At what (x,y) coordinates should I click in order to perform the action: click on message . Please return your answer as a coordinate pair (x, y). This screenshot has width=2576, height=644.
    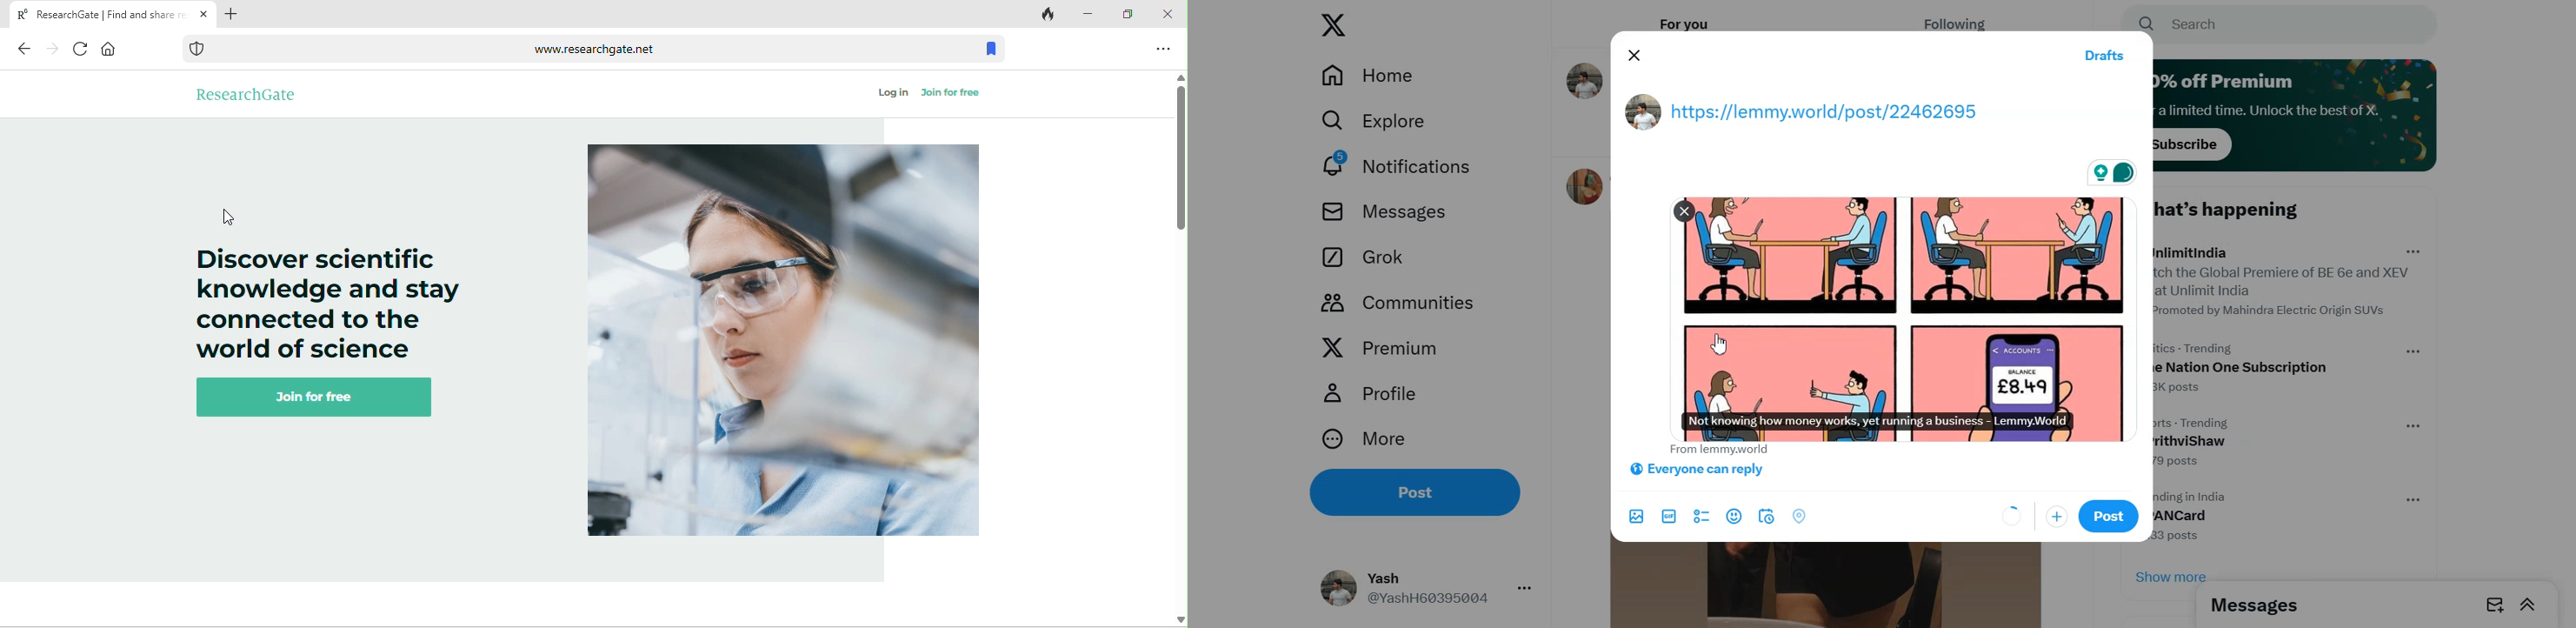
    Looking at the image, I should click on (2265, 605).